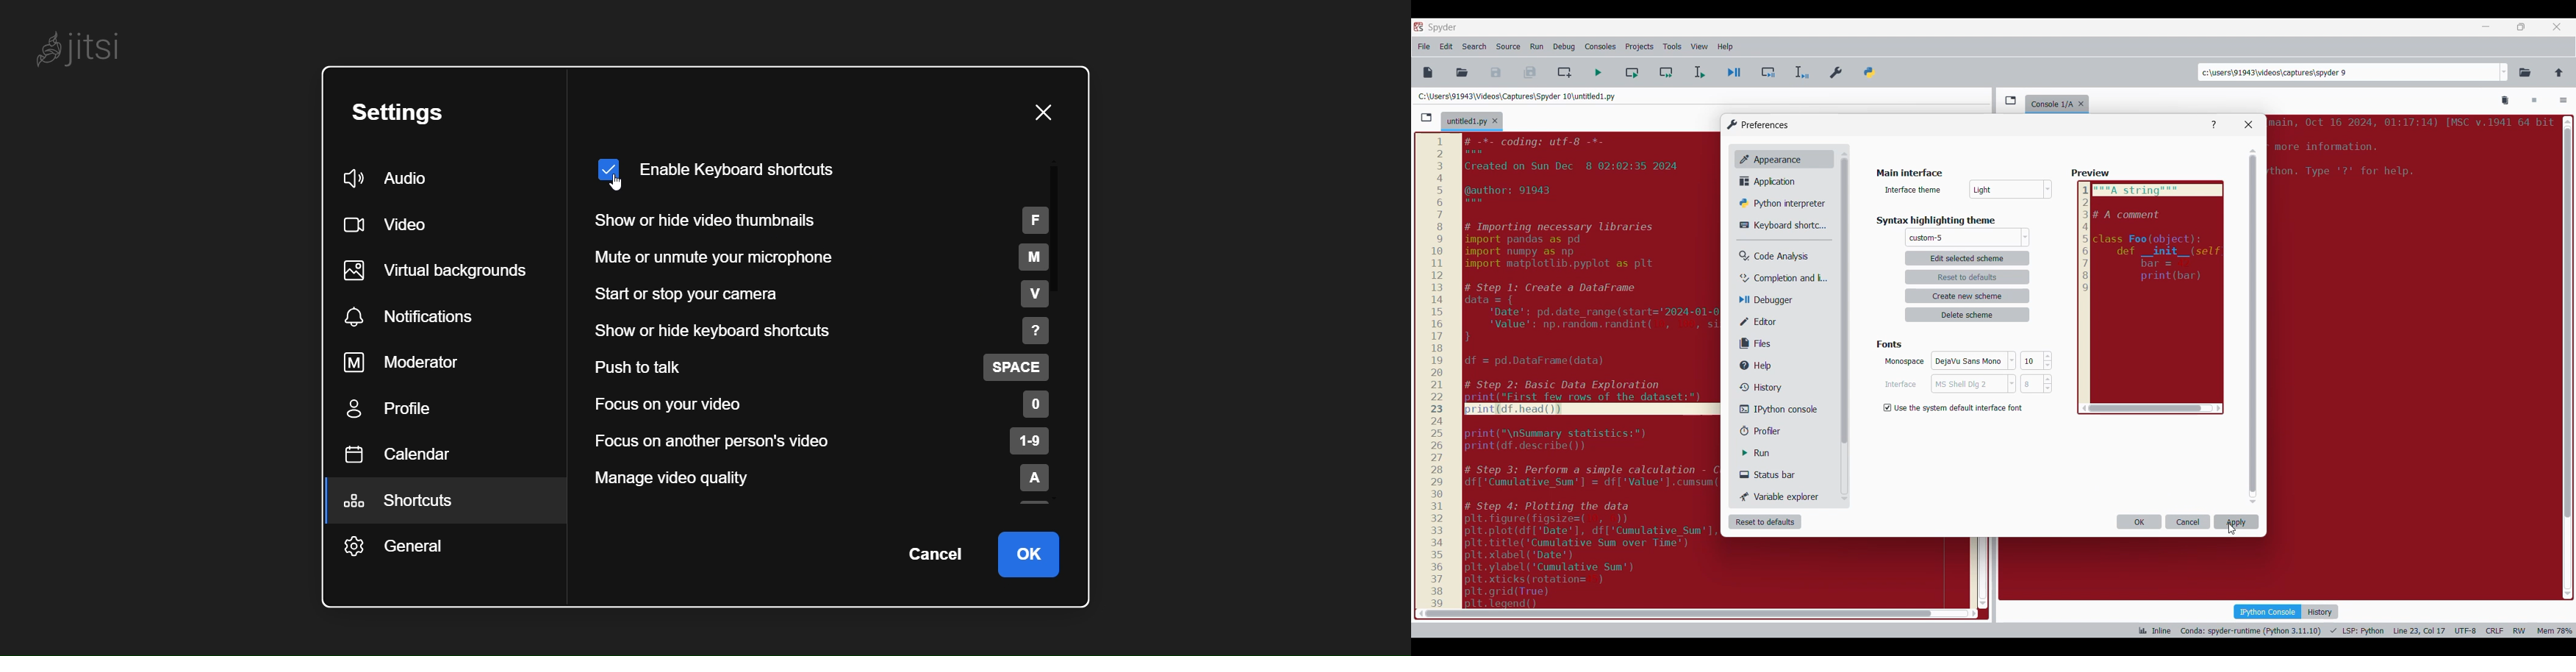  Describe the element at coordinates (2410, 152) in the screenshot. I see `code` at that location.